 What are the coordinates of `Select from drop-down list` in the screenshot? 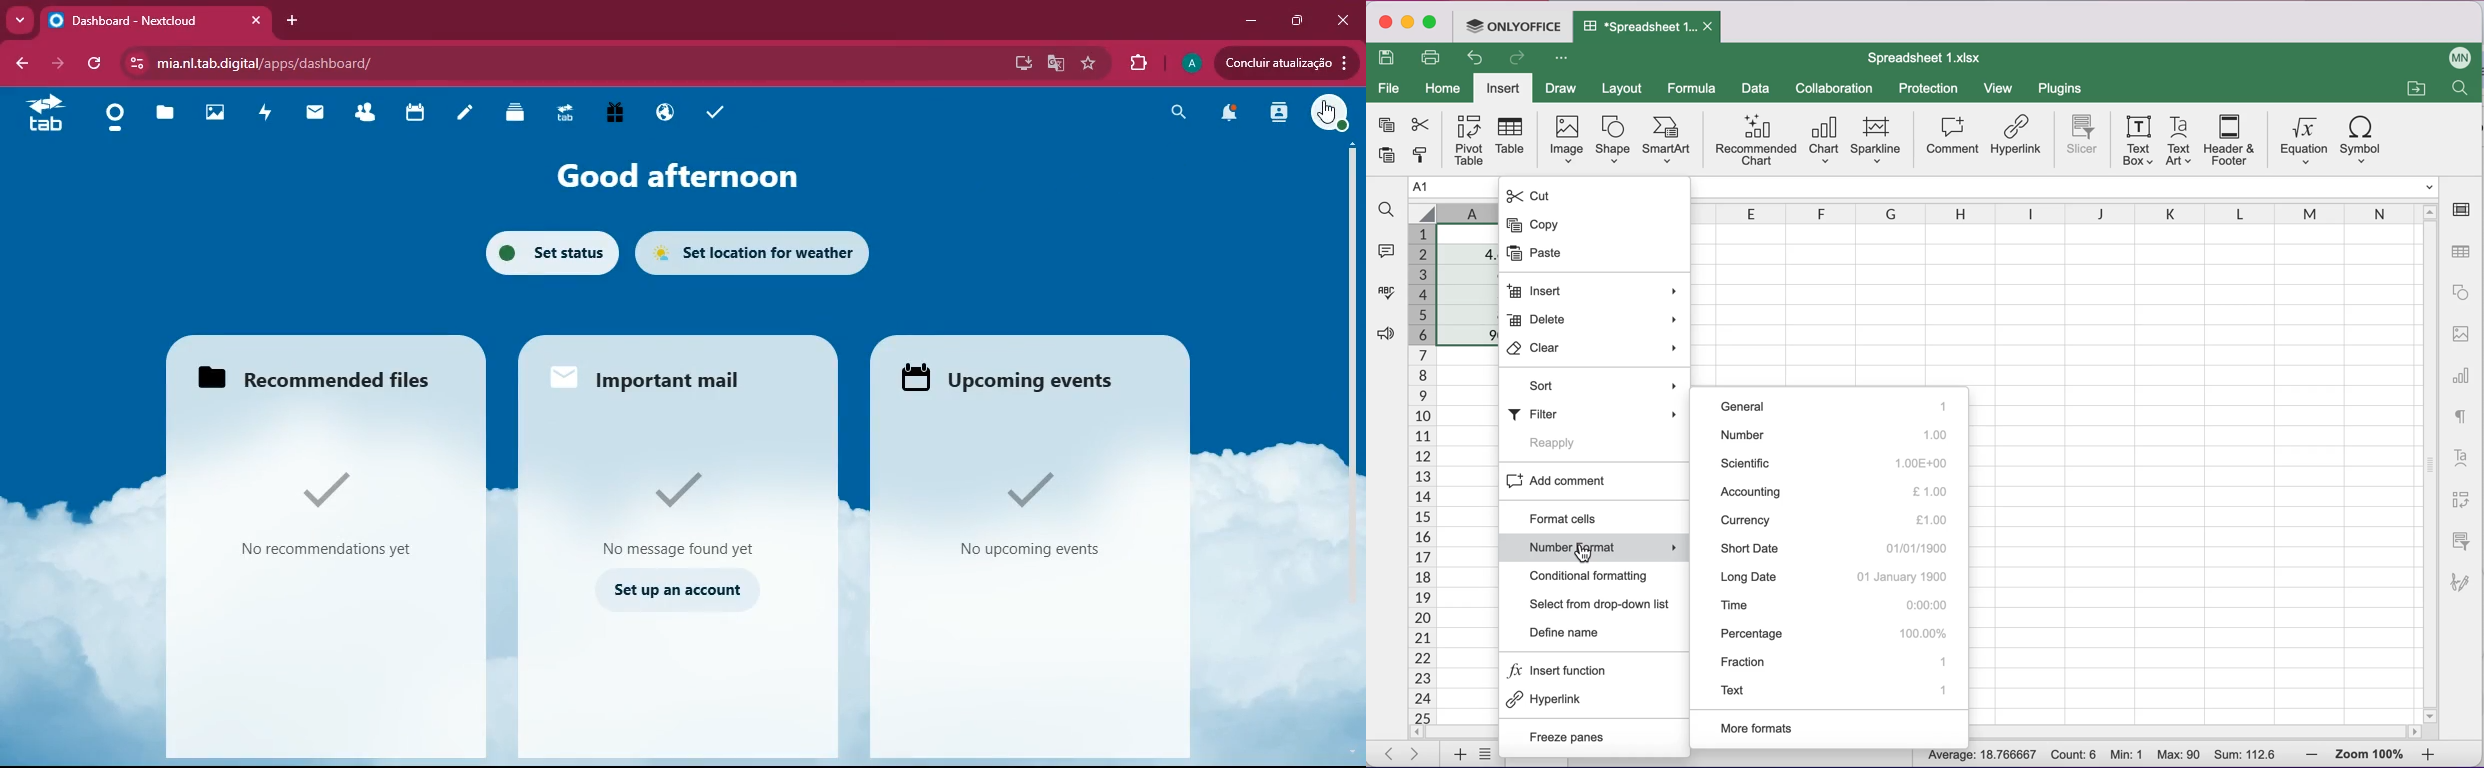 It's located at (1602, 604).